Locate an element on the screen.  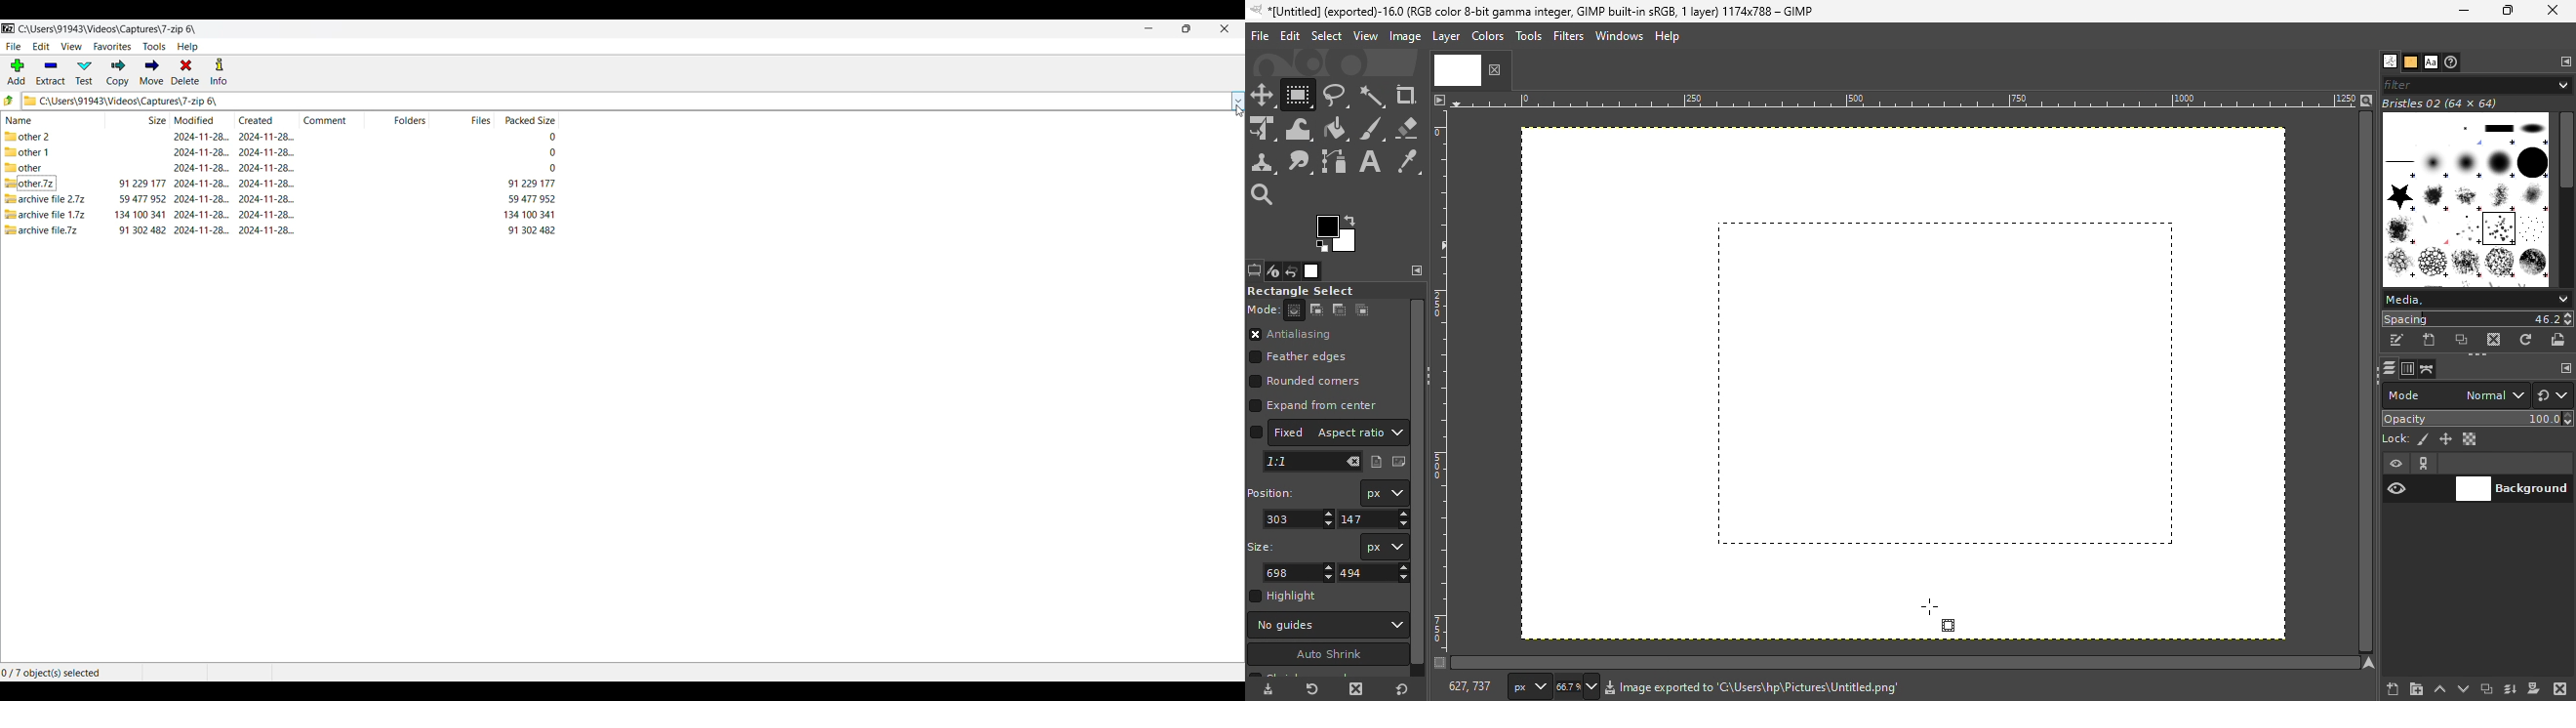
Images is located at coordinates (1313, 271).